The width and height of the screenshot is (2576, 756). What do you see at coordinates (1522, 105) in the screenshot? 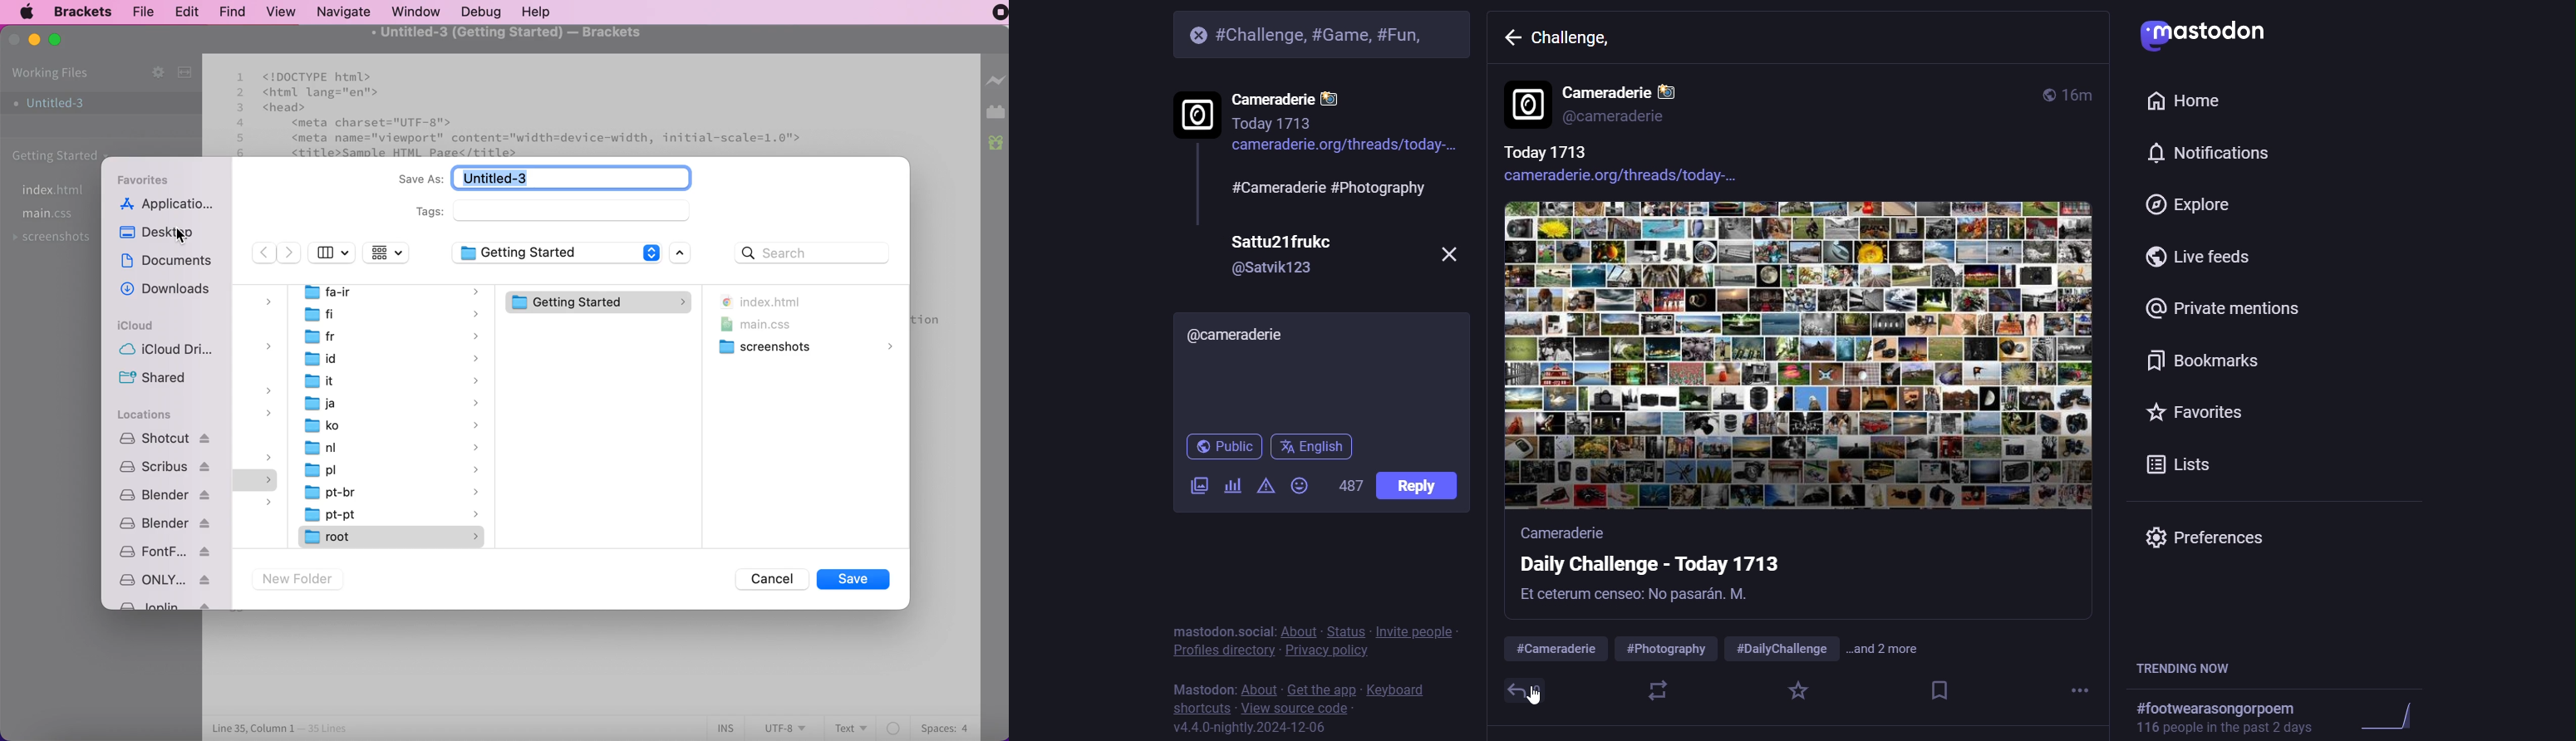
I see `display picture` at bounding box center [1522, 105].